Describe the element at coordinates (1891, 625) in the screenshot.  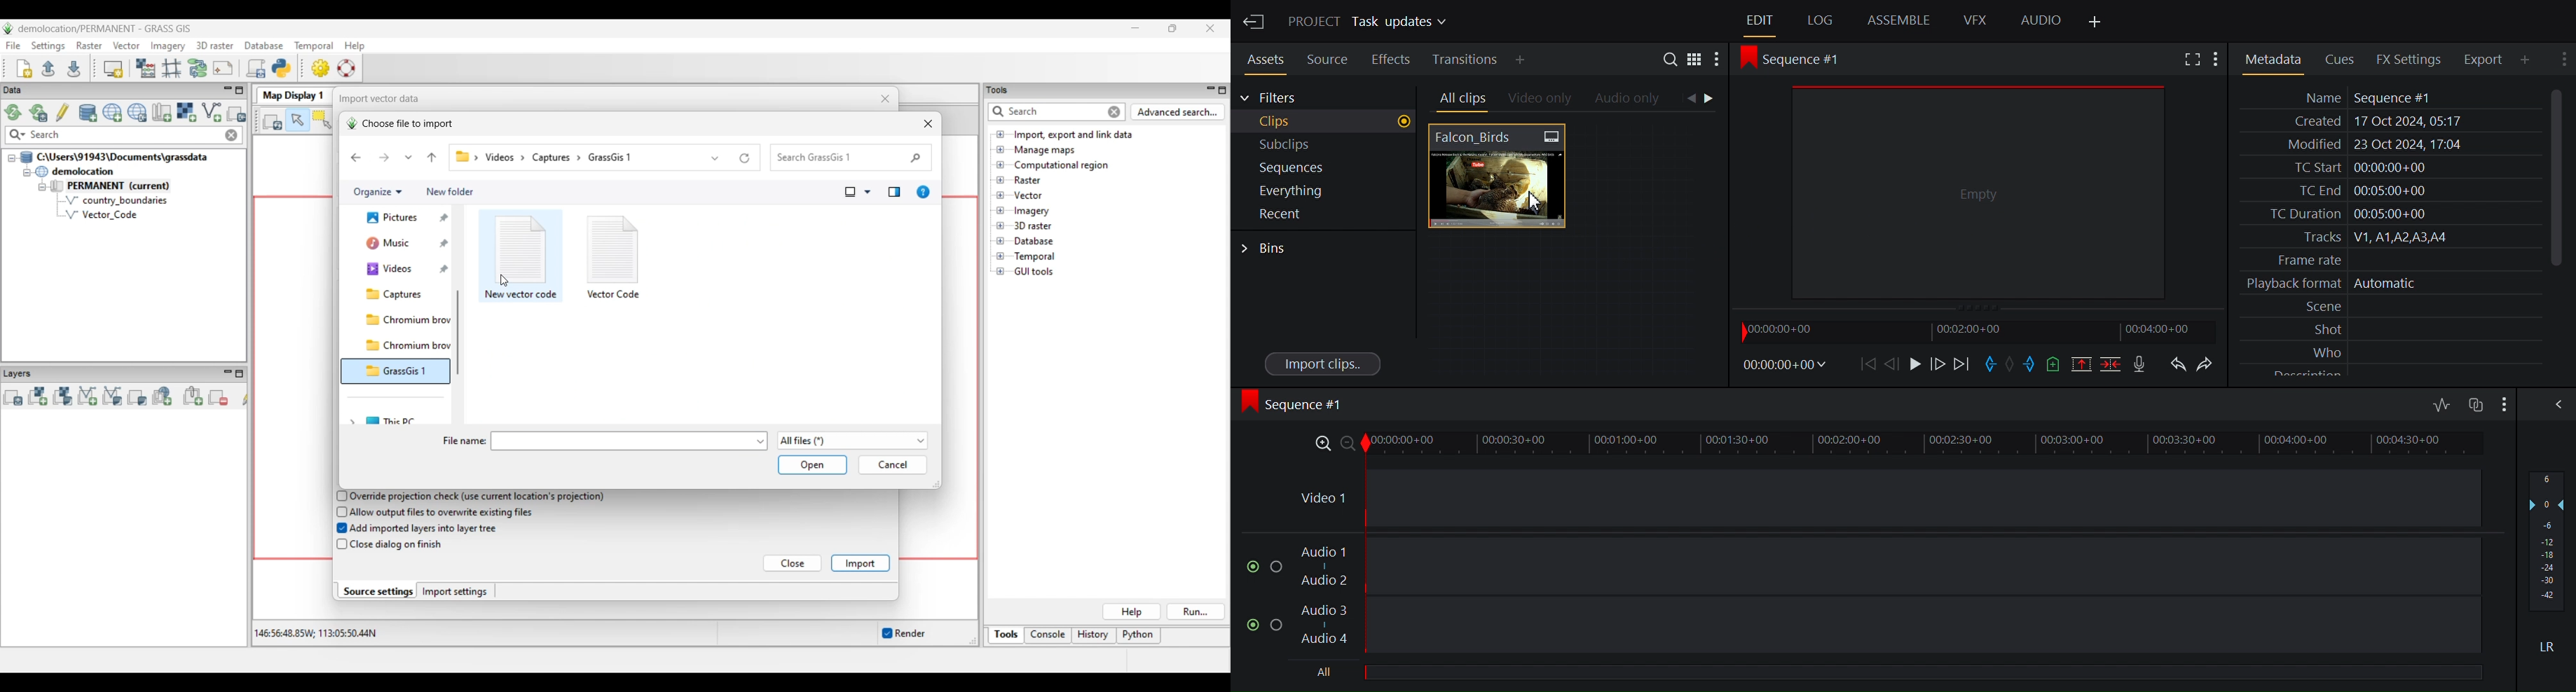
I see `Audio track 3, Audio track 4` at that location.